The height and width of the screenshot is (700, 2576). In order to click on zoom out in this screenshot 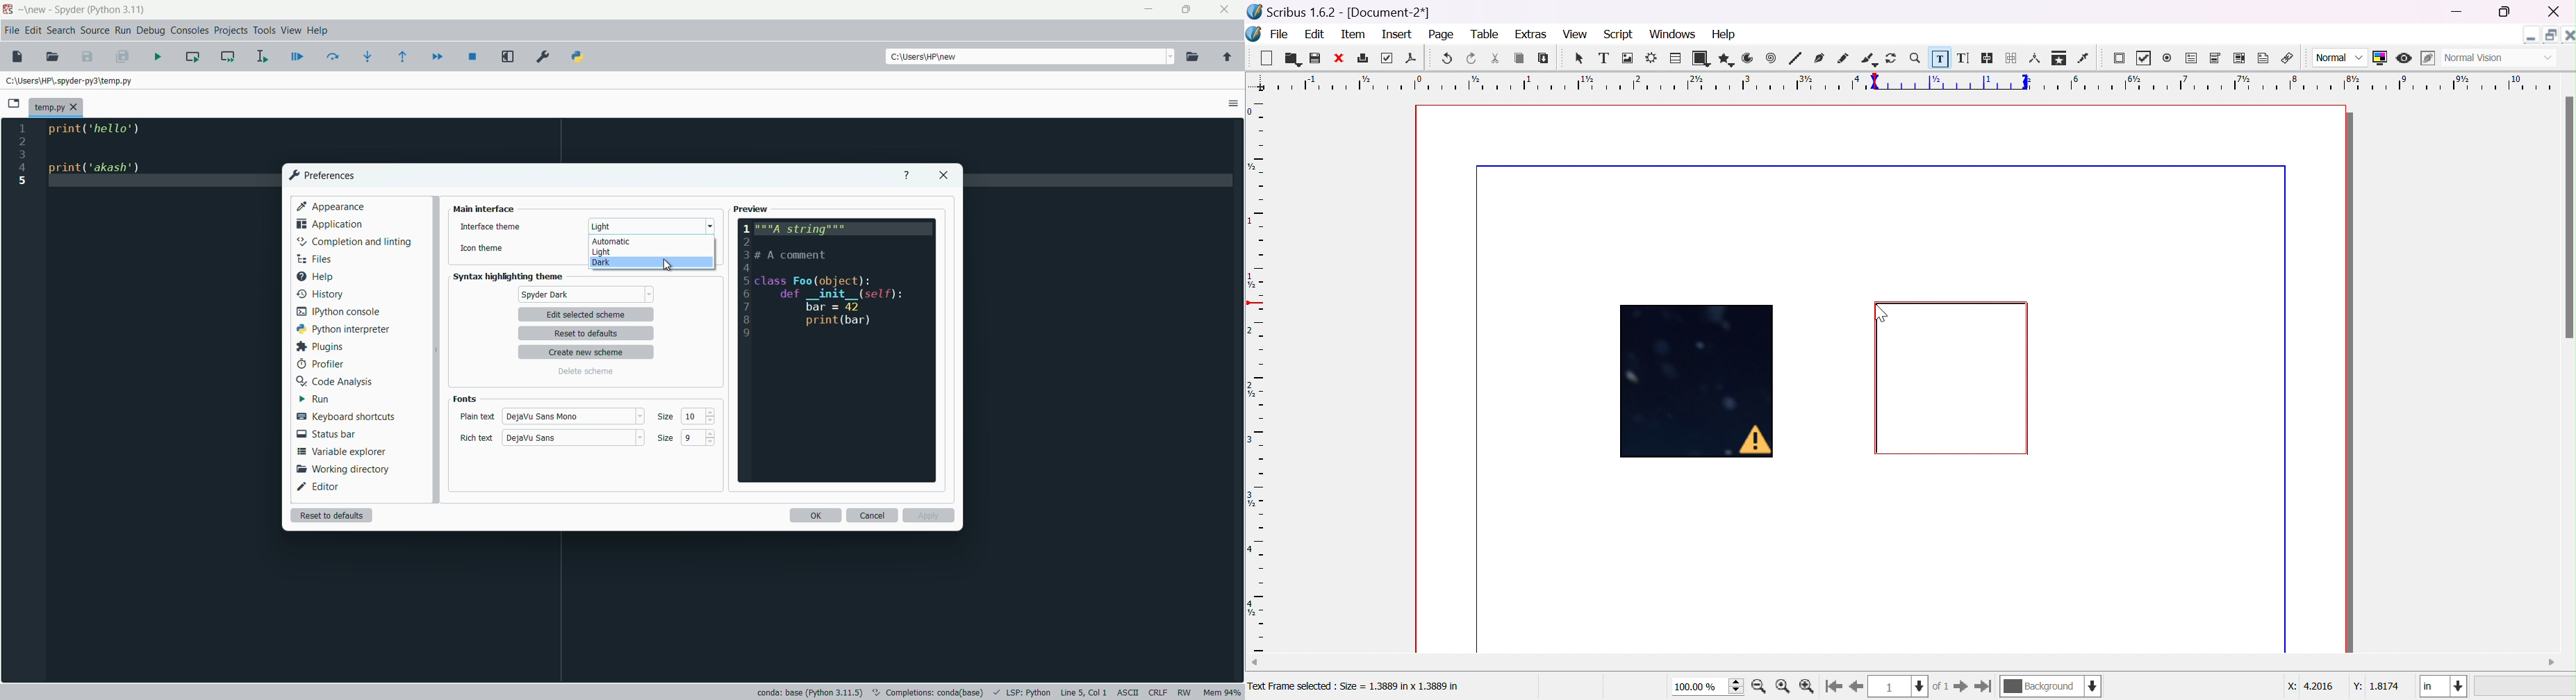, I will do `click(1808, 687)`.